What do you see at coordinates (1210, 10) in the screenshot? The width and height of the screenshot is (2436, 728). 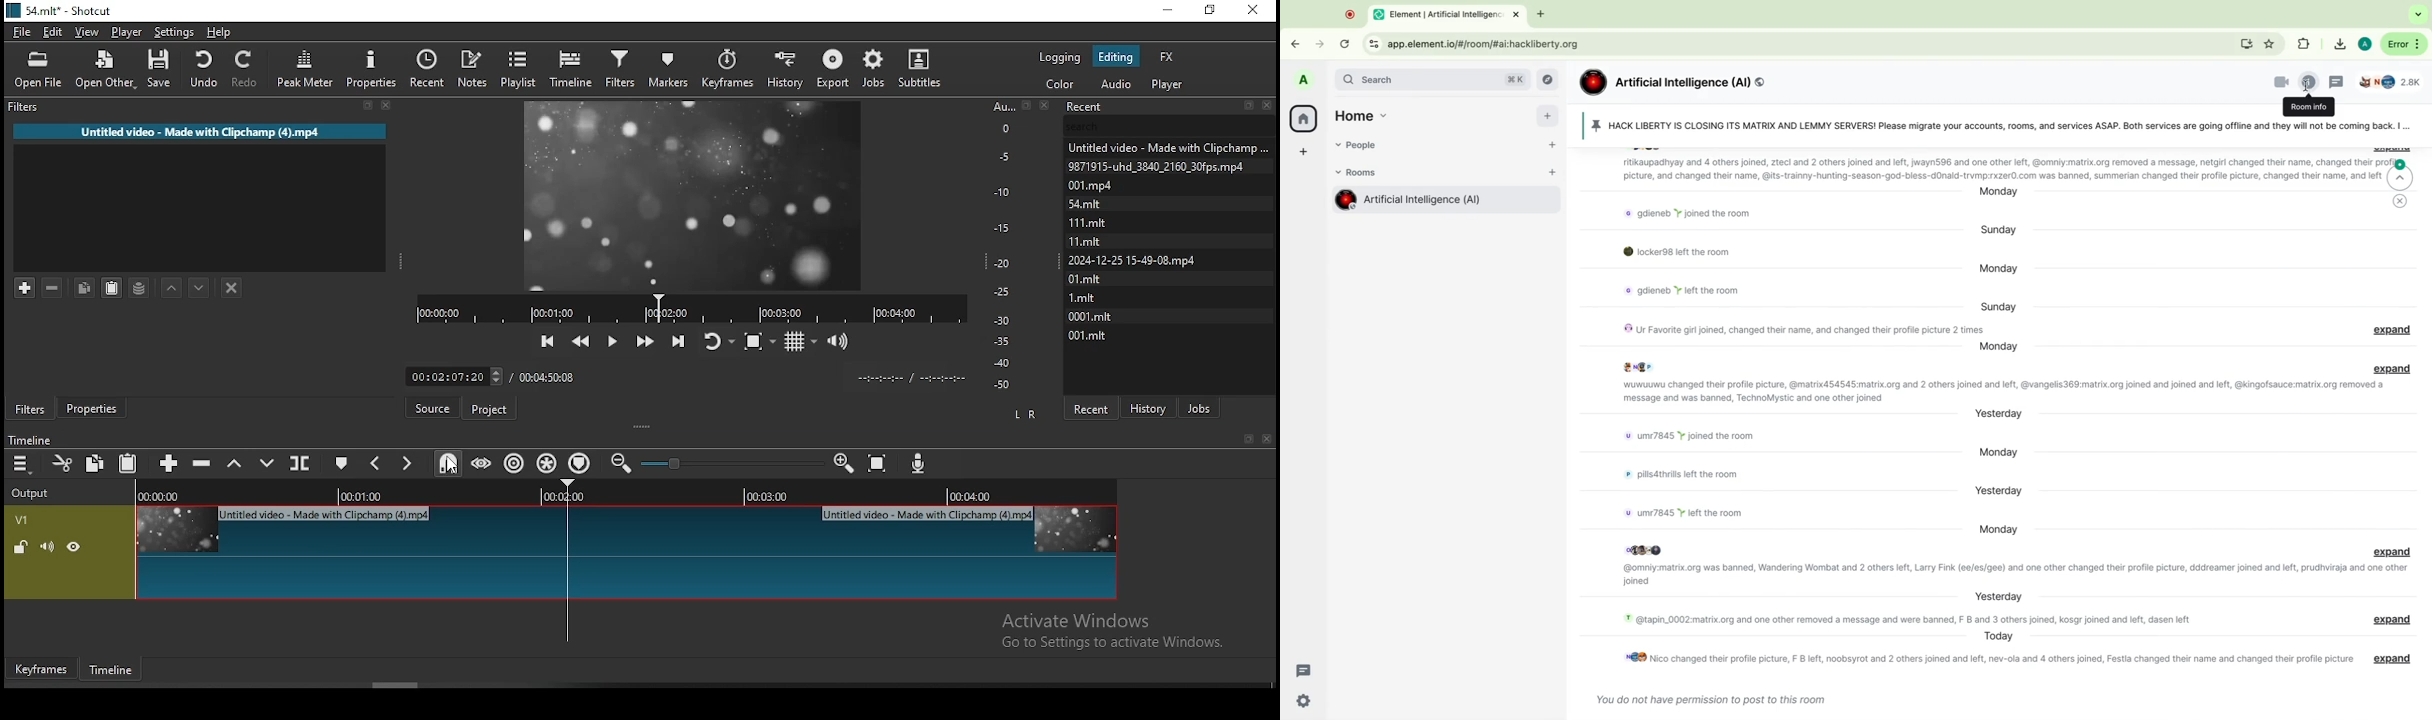 I see `restore` at bounding box center [1210, 10].